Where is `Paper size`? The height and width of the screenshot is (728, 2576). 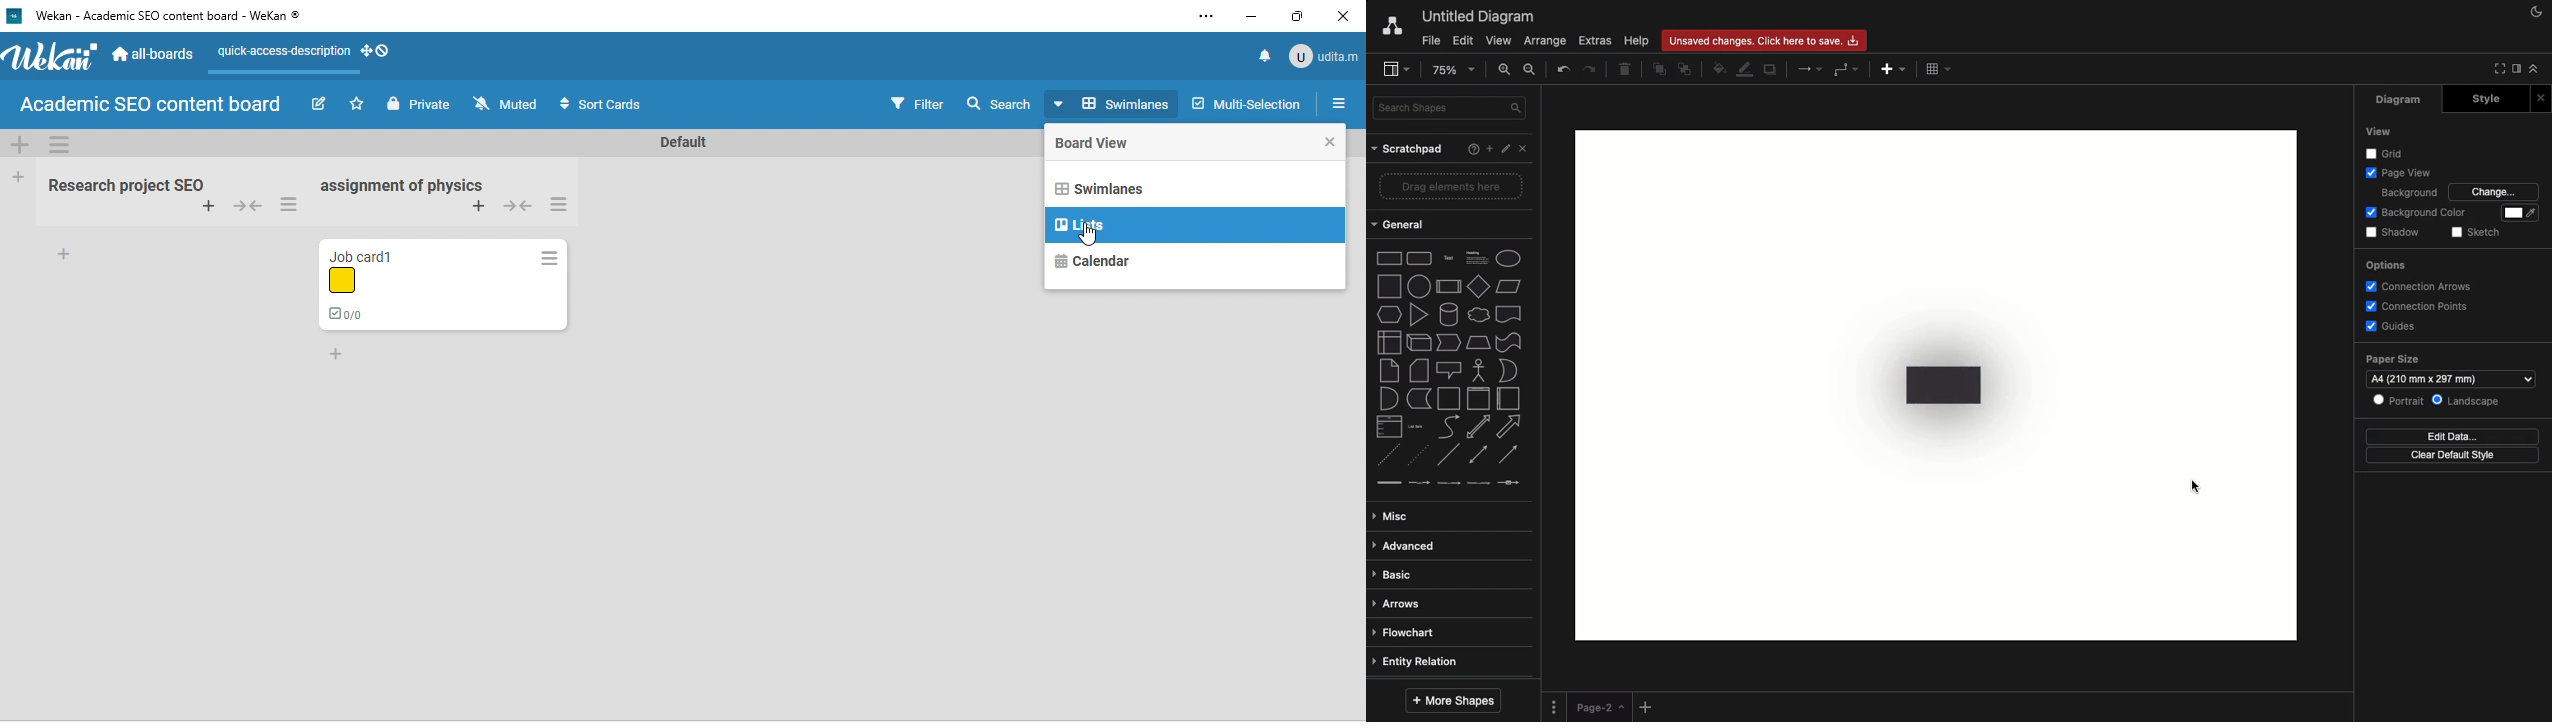
Paper size is located at coordinates (2450, 369).